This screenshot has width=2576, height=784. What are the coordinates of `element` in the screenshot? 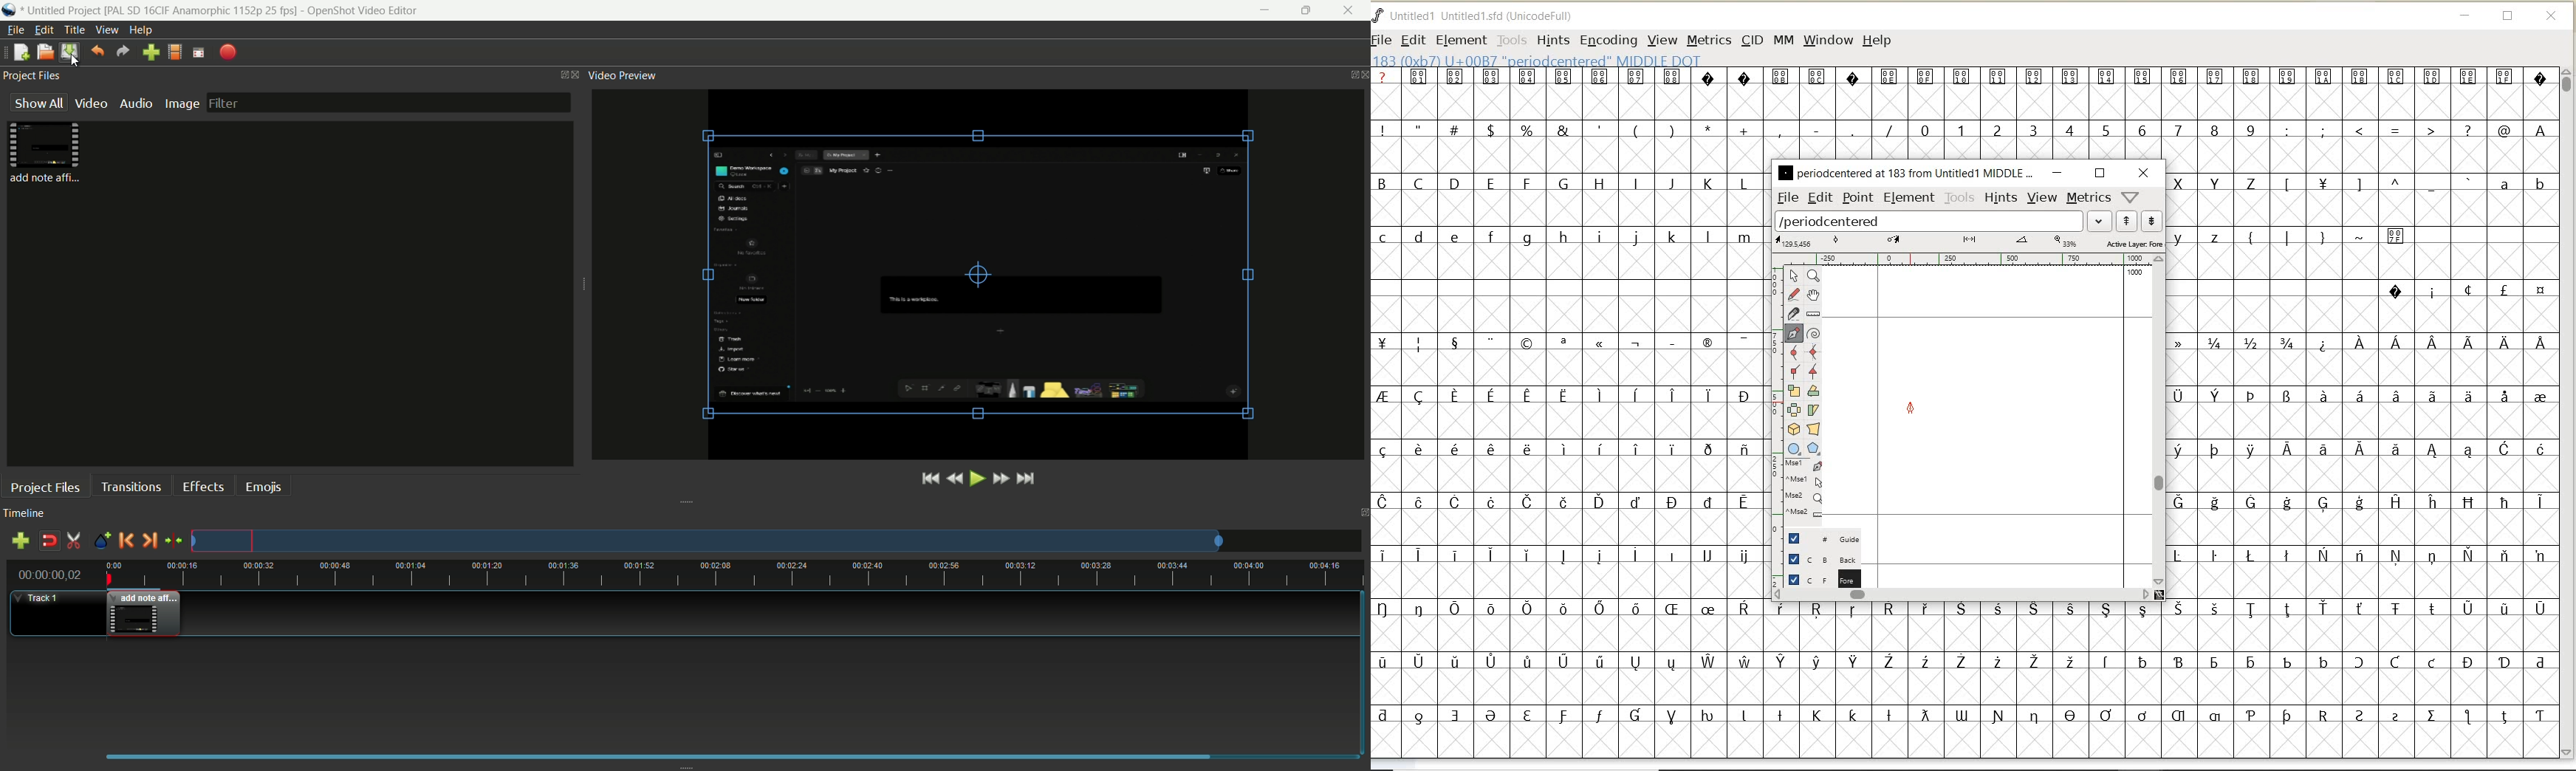 It's located at (1907, 197).